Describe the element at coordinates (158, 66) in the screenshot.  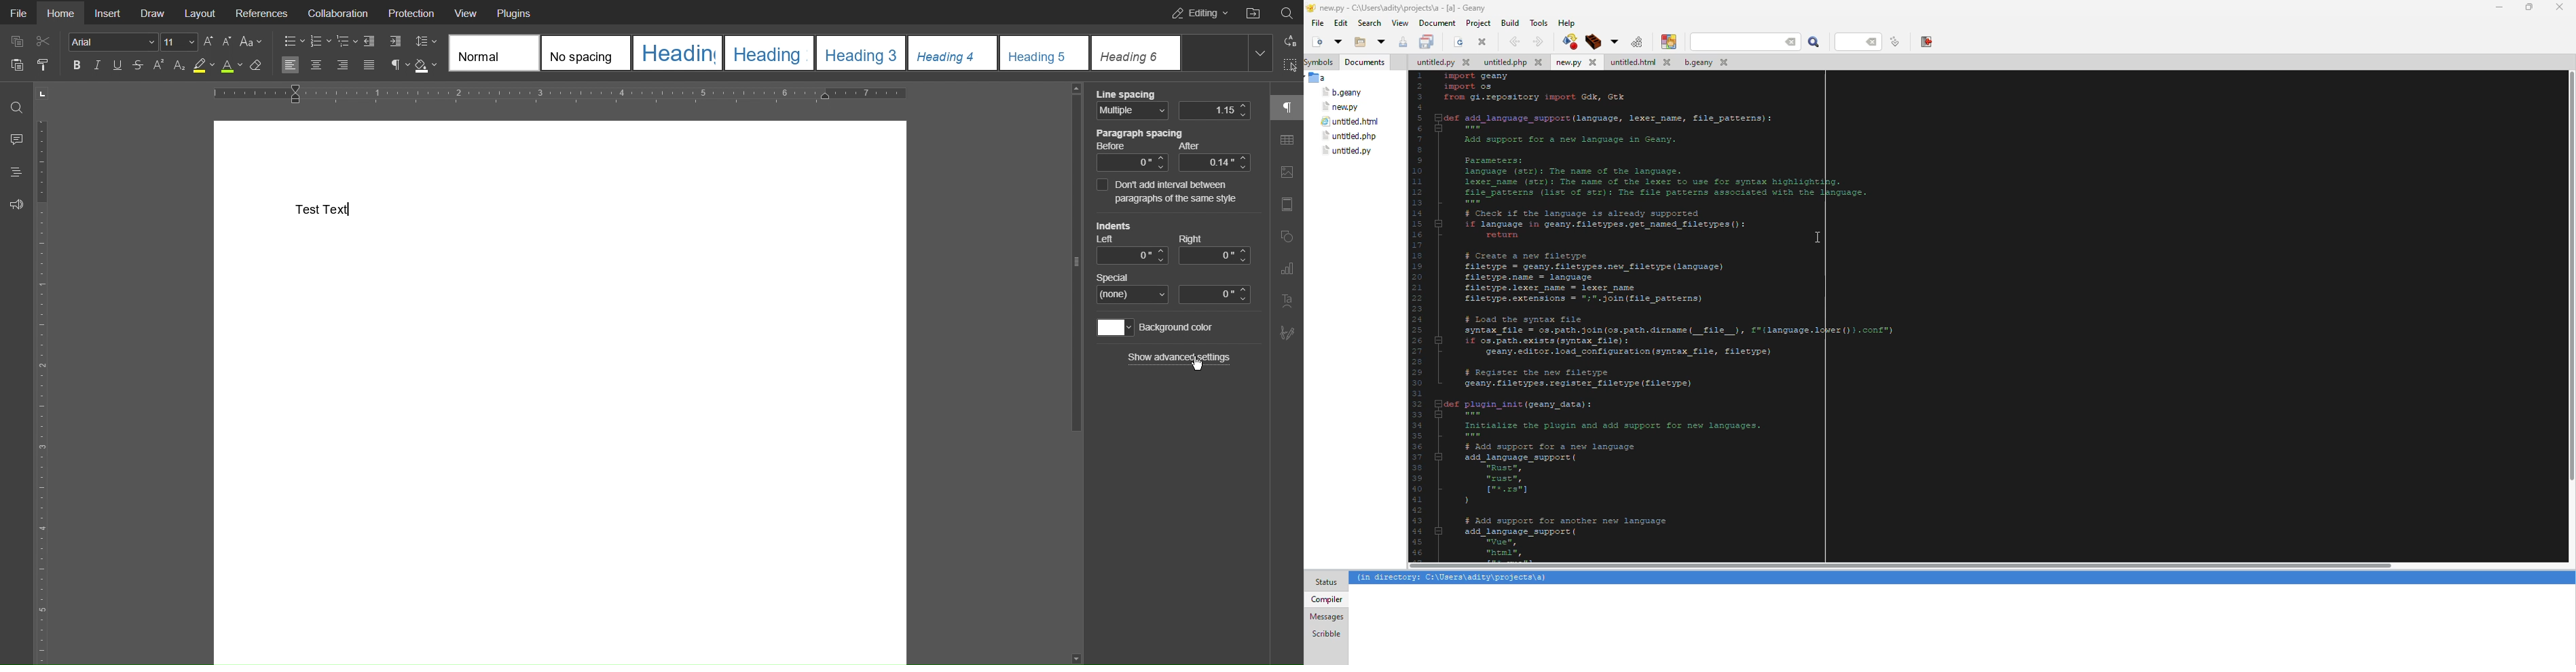
I see `Superscript` at that location.